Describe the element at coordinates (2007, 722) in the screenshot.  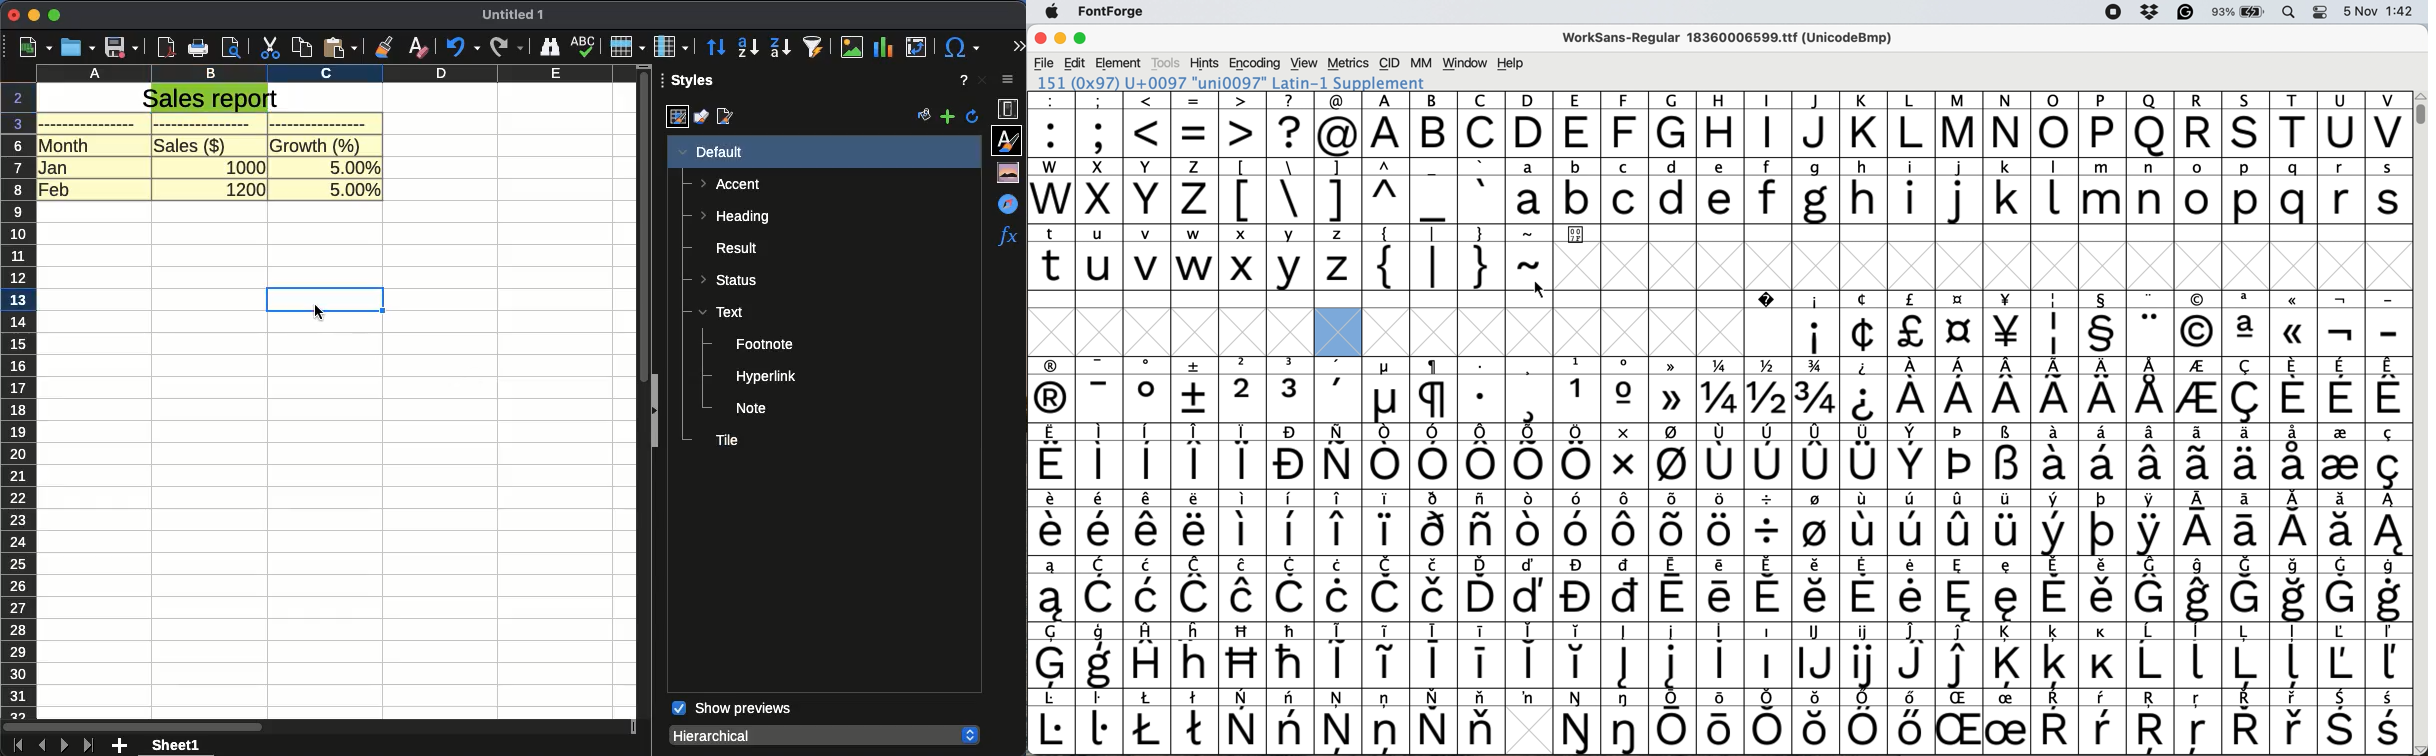
I see `symbol` at that location.